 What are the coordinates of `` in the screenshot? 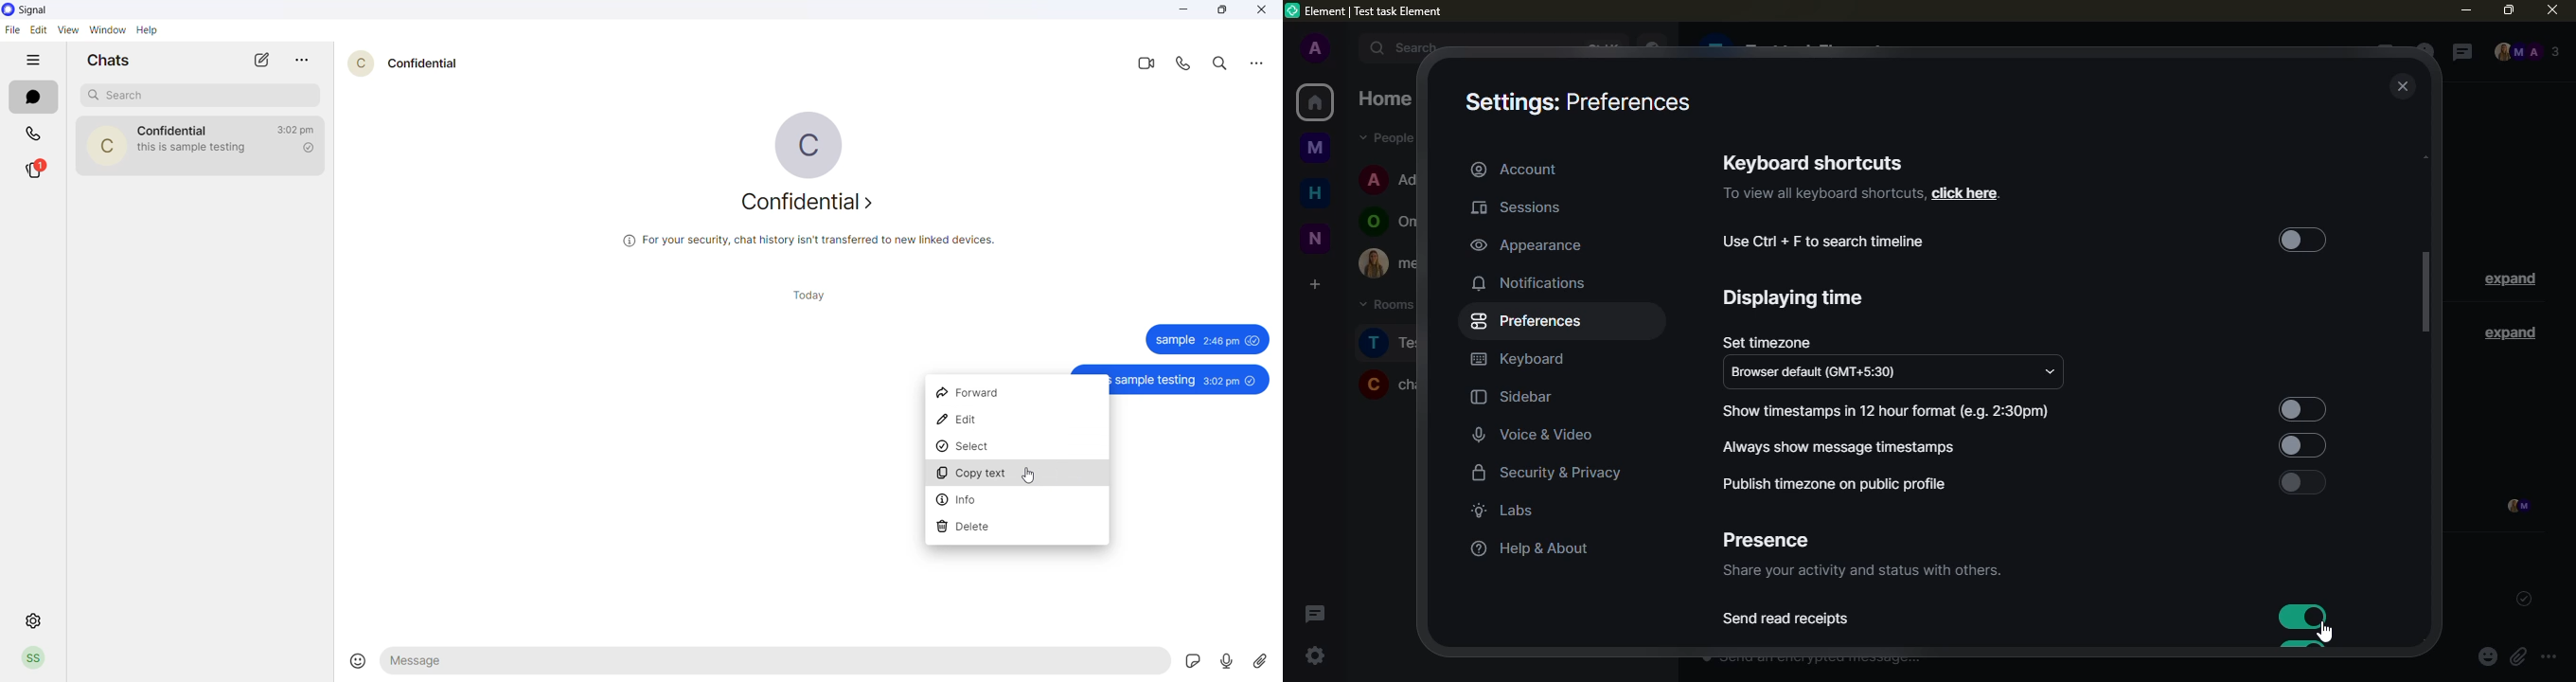 It's located at (1191, 379).